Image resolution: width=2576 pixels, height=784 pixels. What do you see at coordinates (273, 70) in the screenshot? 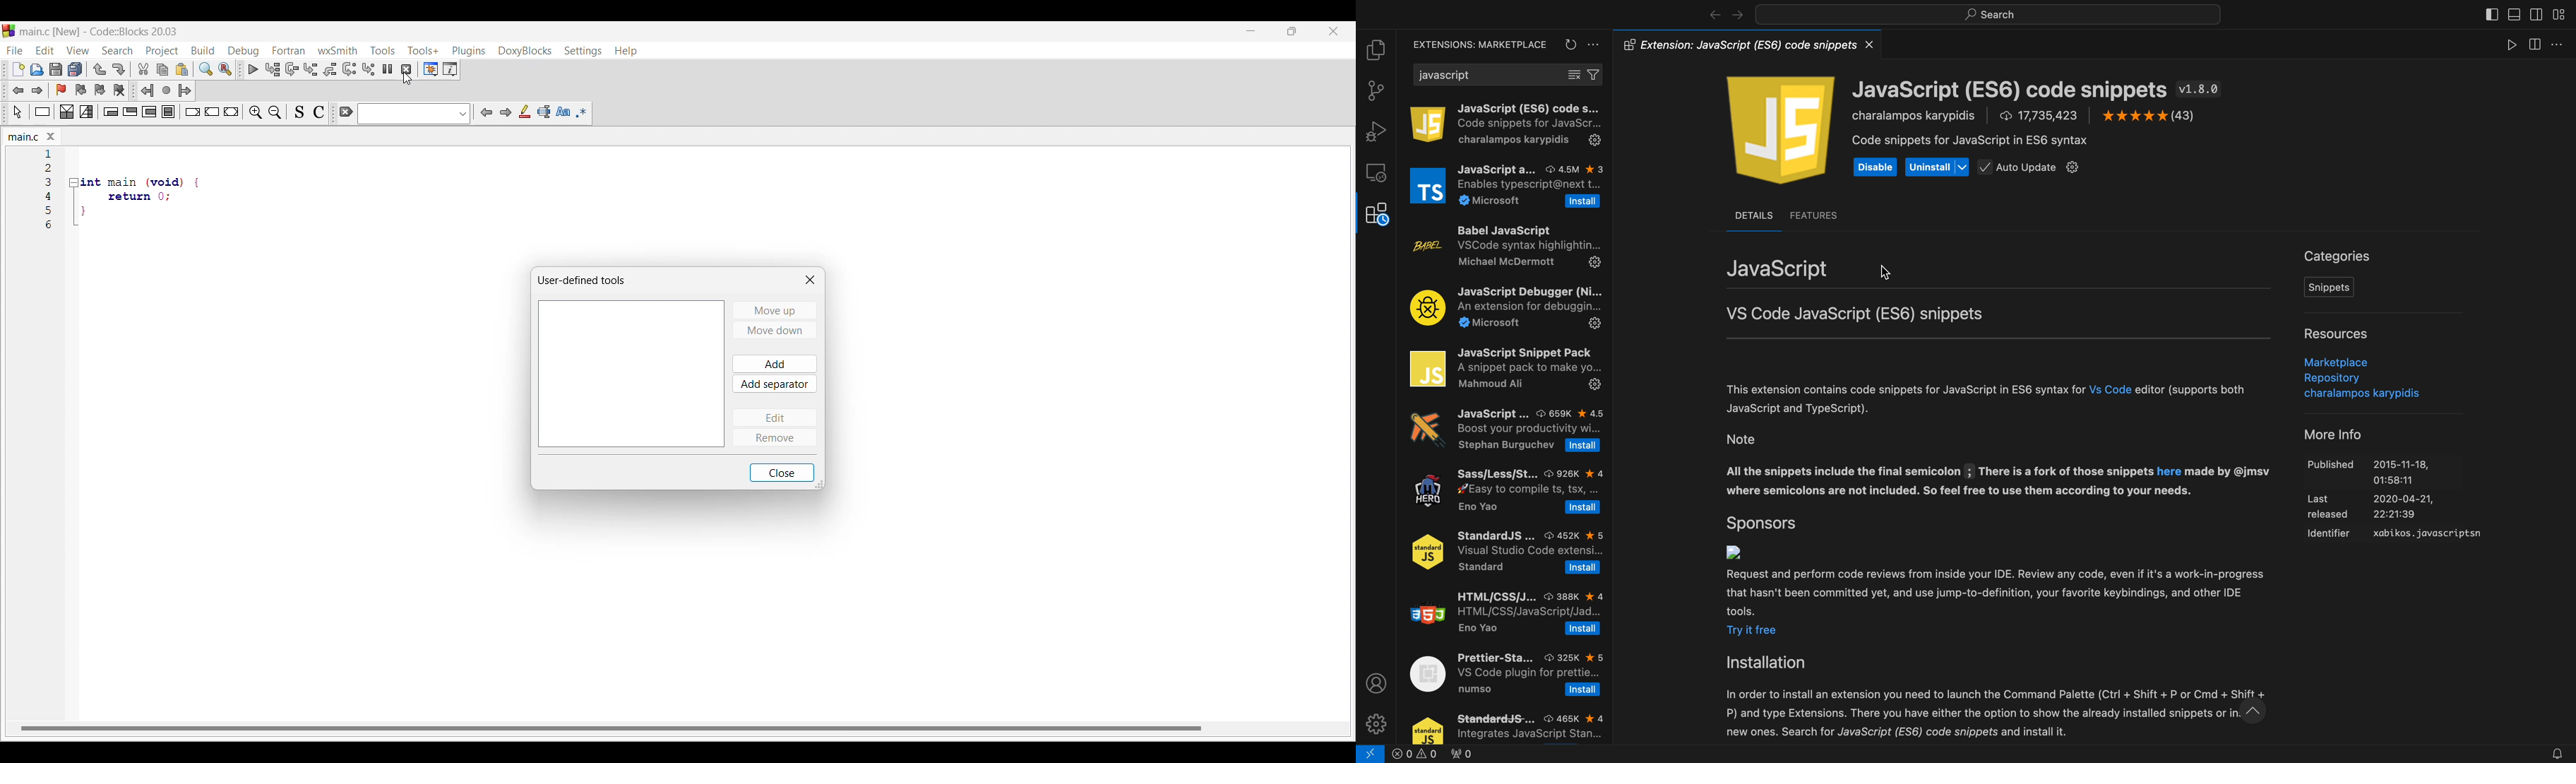
I see `Run to cursor` at bounding box center [273, 70].